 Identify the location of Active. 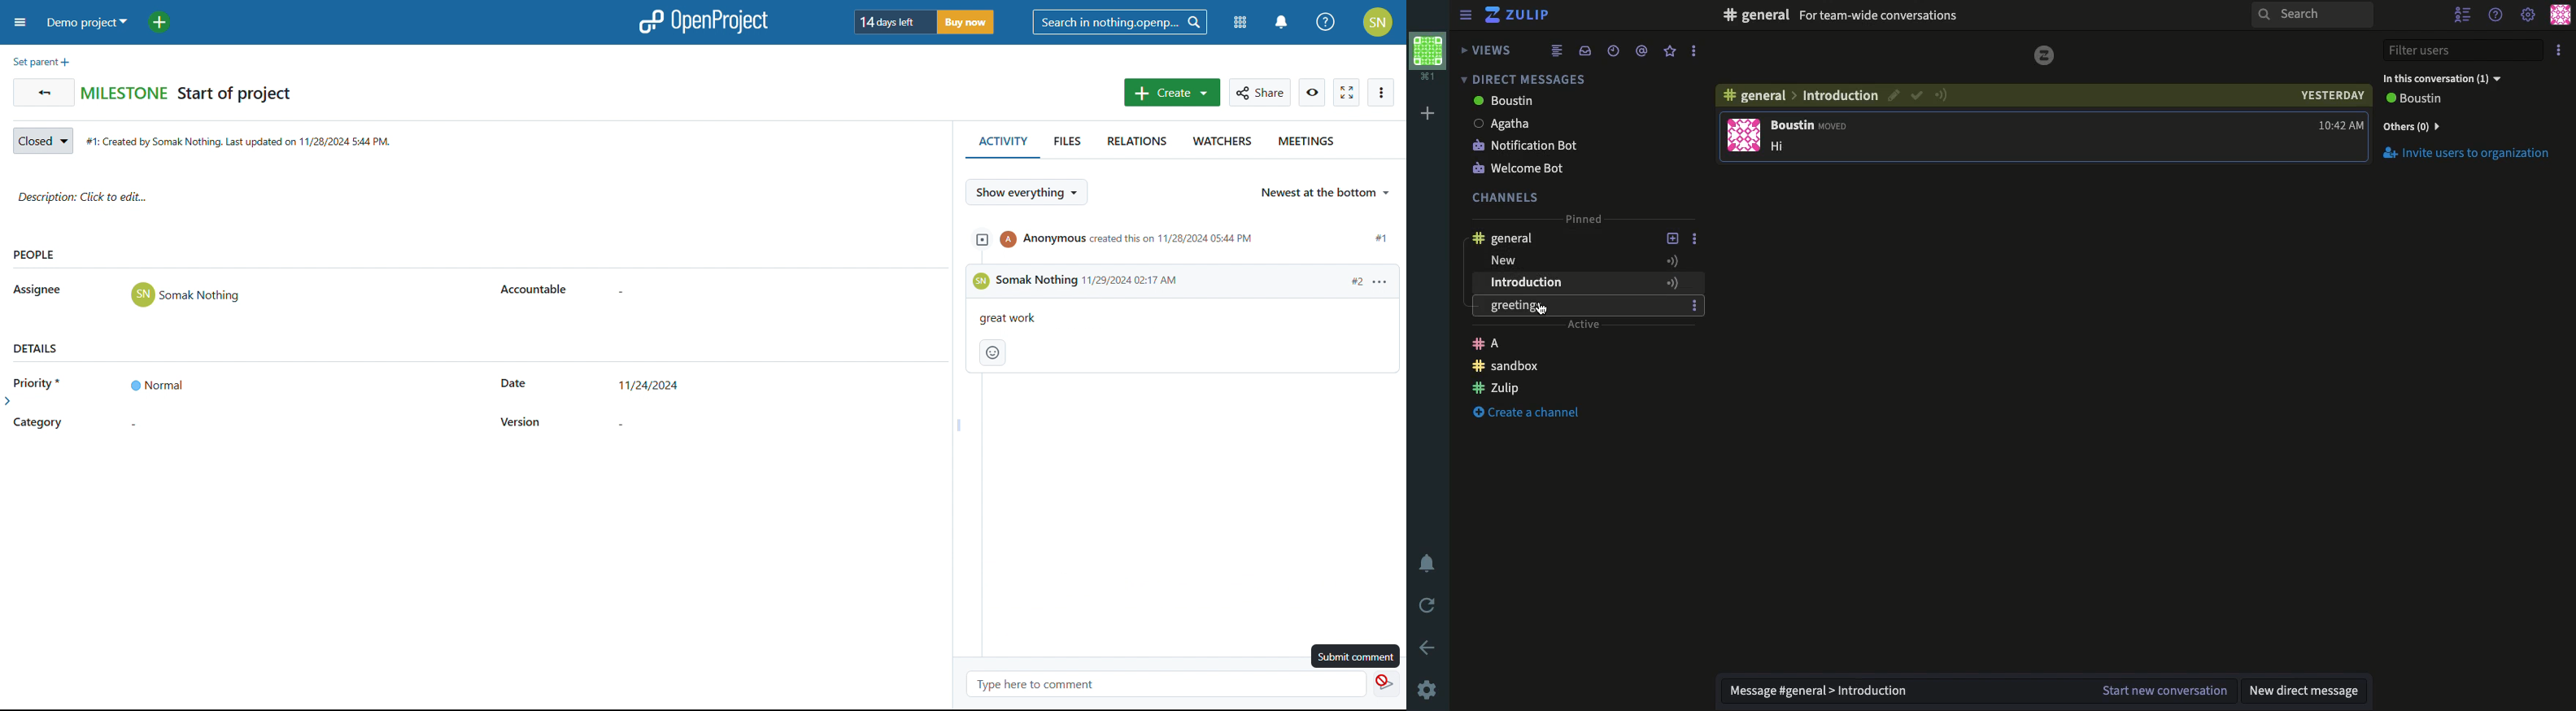
(1584, 325).